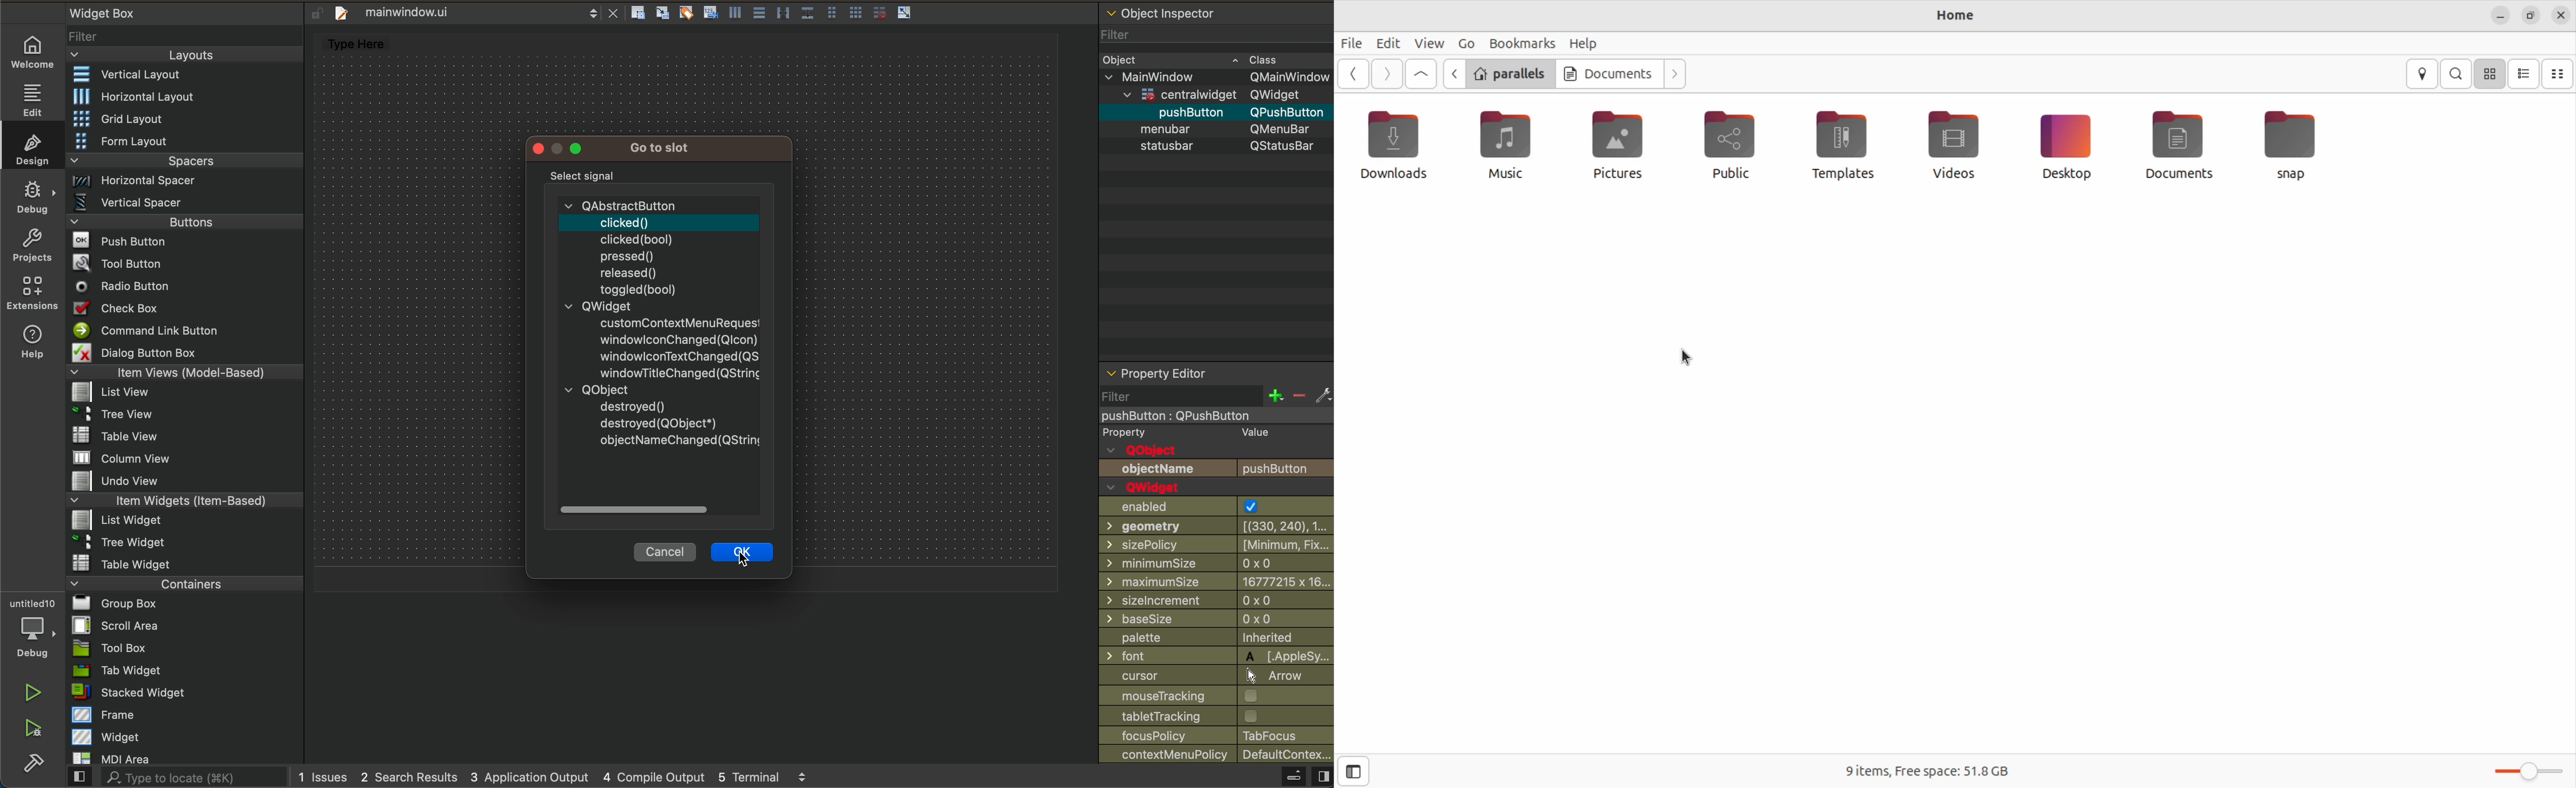 The height and width of the screenshot is (812, 2576). Describe the element at coordinates (1215, 736) in the screenshot. I see `focus` at that location.